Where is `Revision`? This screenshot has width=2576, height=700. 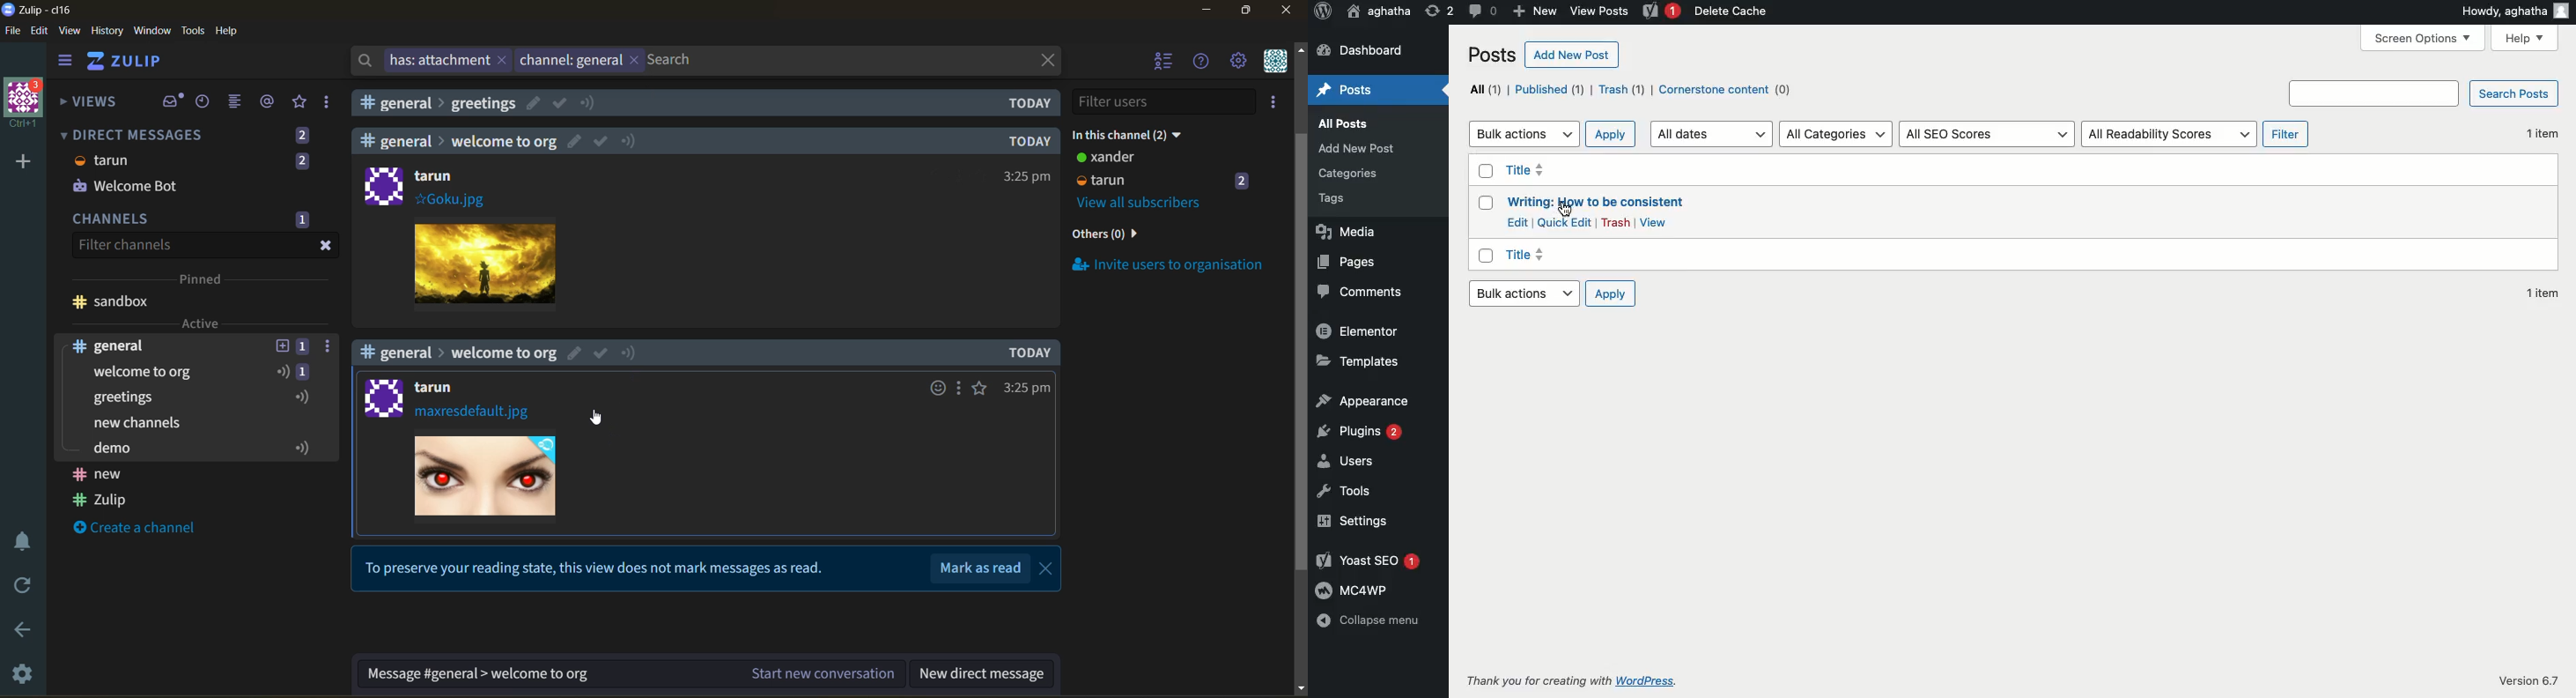 Revision is located at coordinates (1439, 11).